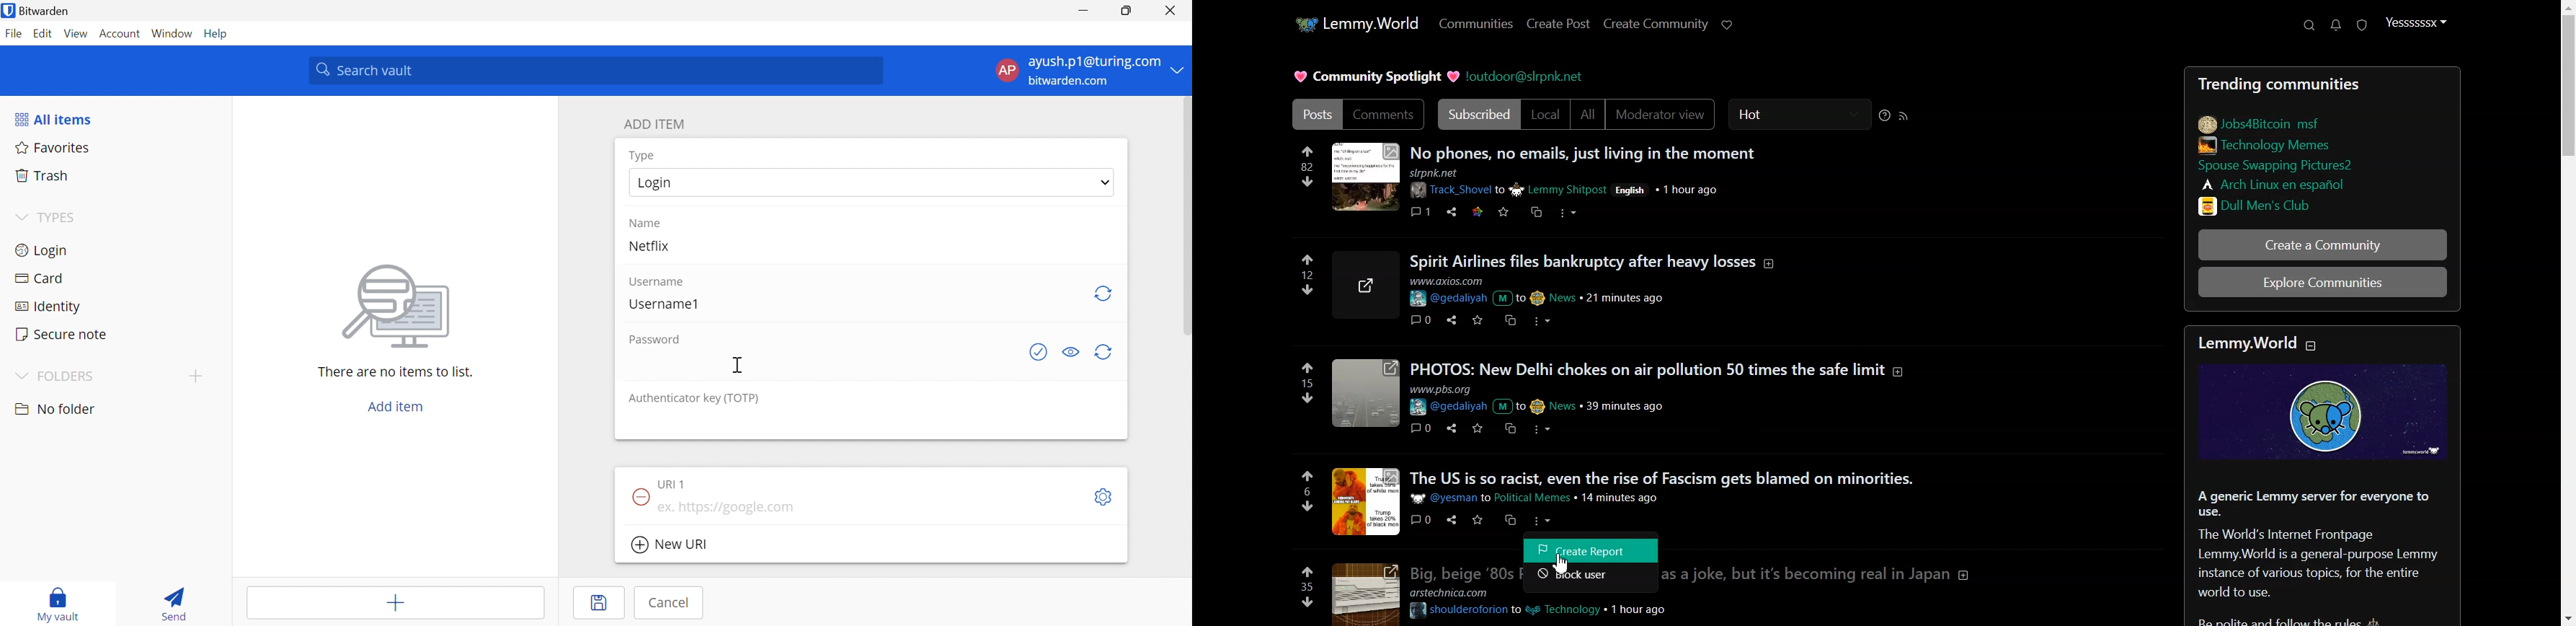 This screenshot has height=644, width=2576. I want to click on Close, so click(1170, 11).